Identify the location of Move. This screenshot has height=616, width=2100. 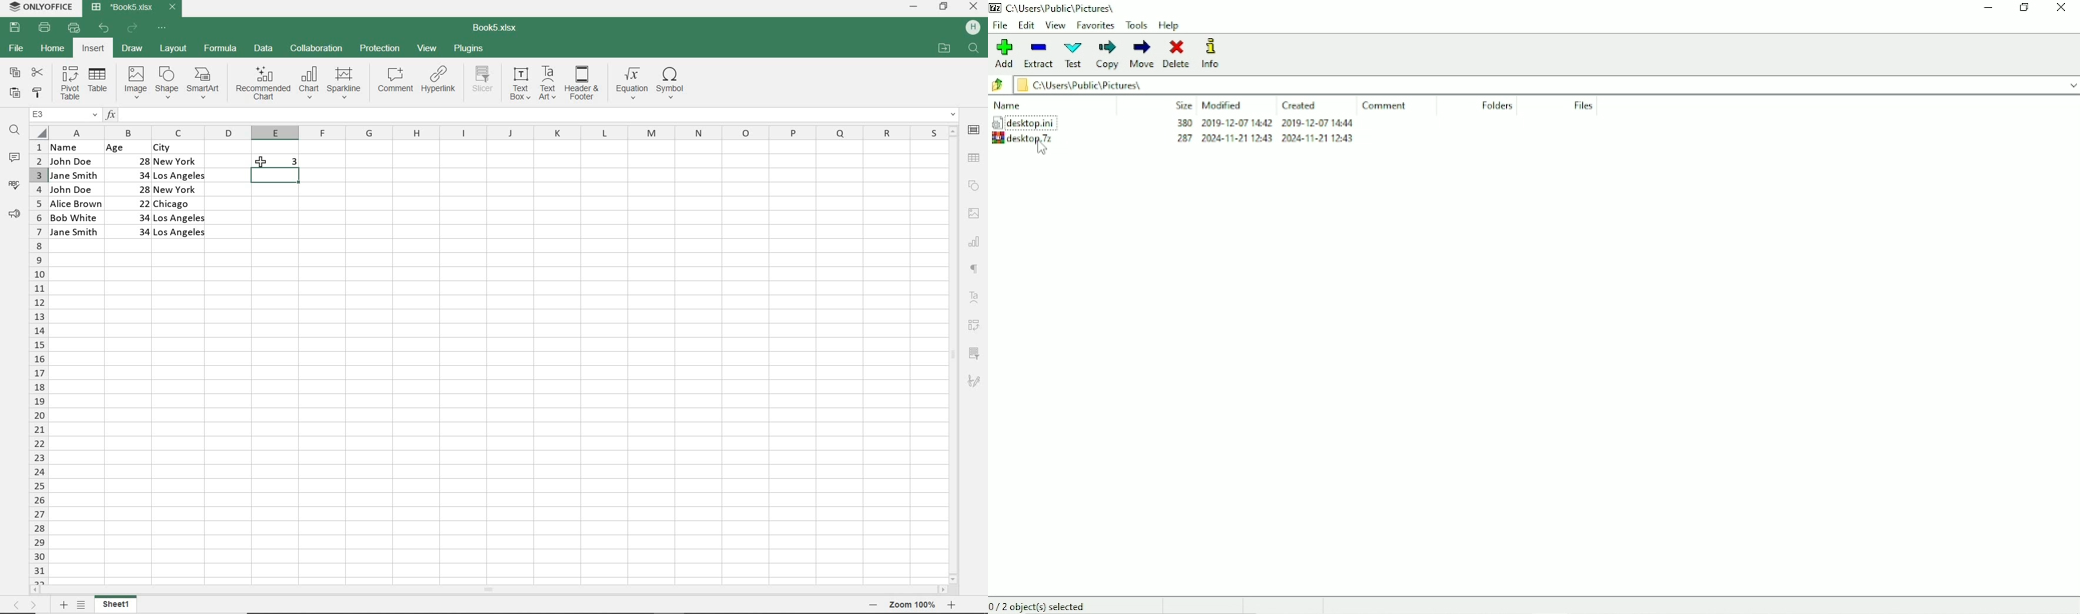
(1142, 53).